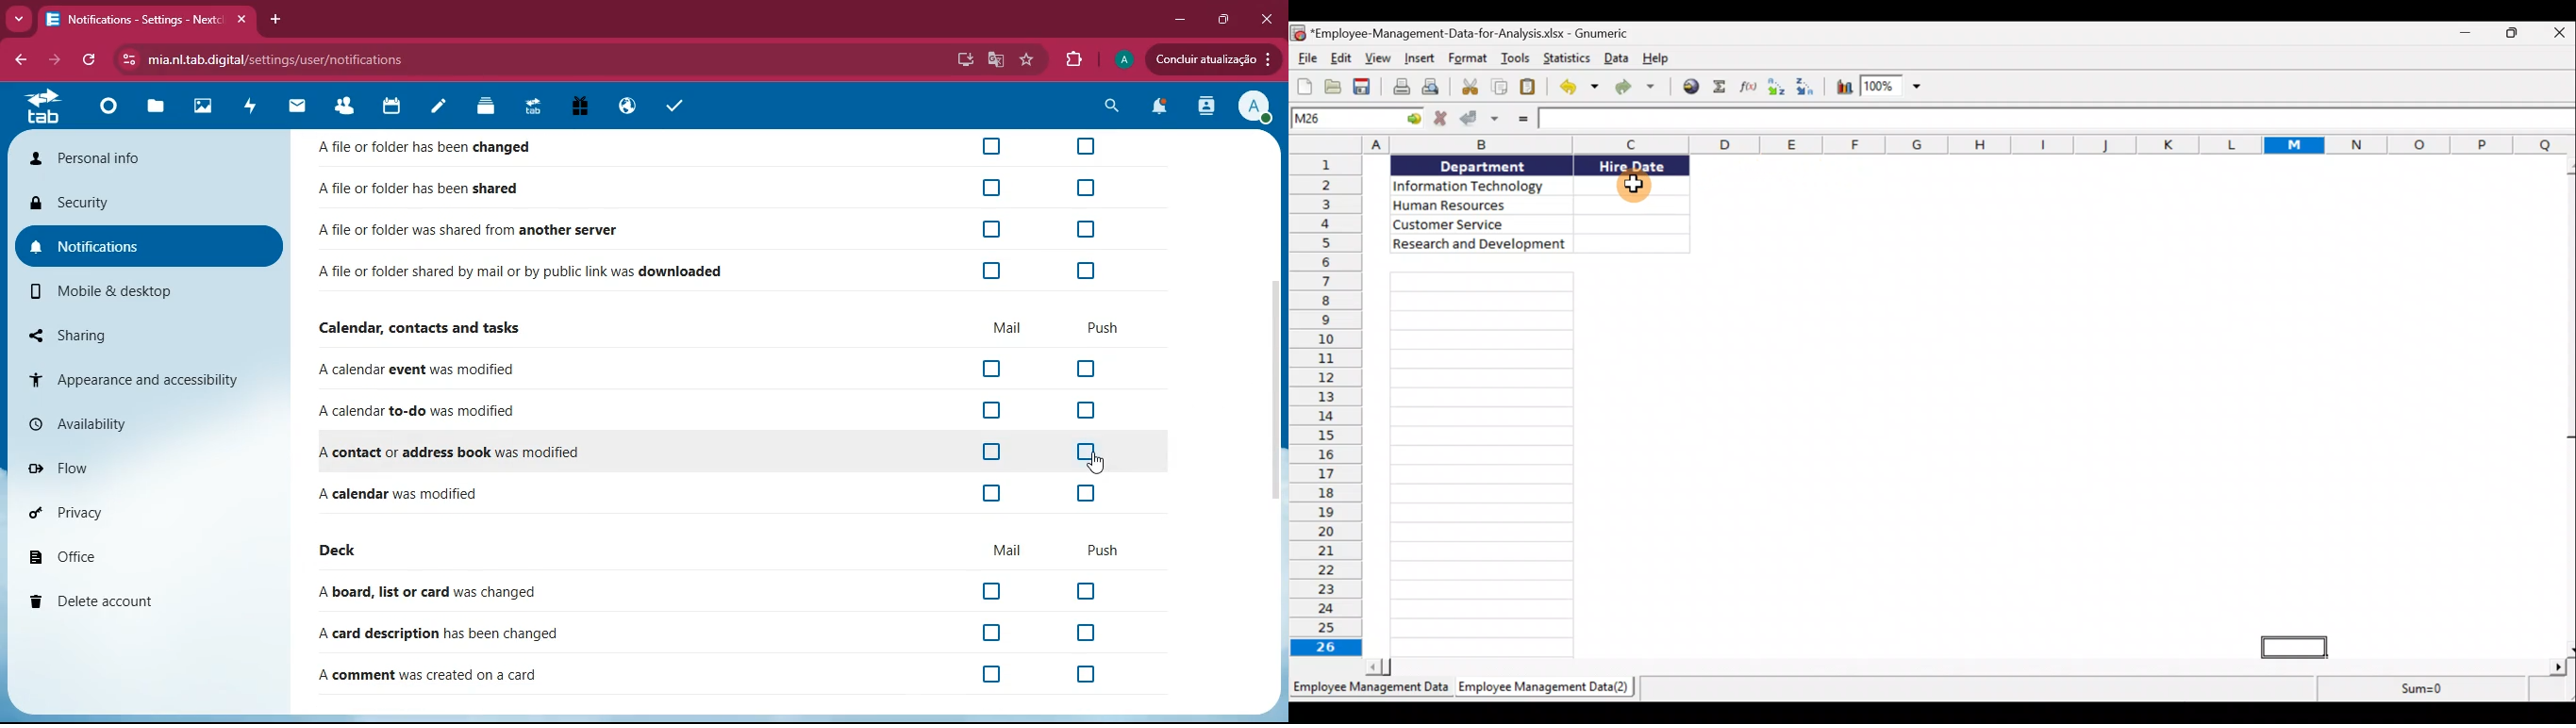 The width and height of the screenshot is (2576, 728). I want to click on Enter formula, so click(1517, 121).